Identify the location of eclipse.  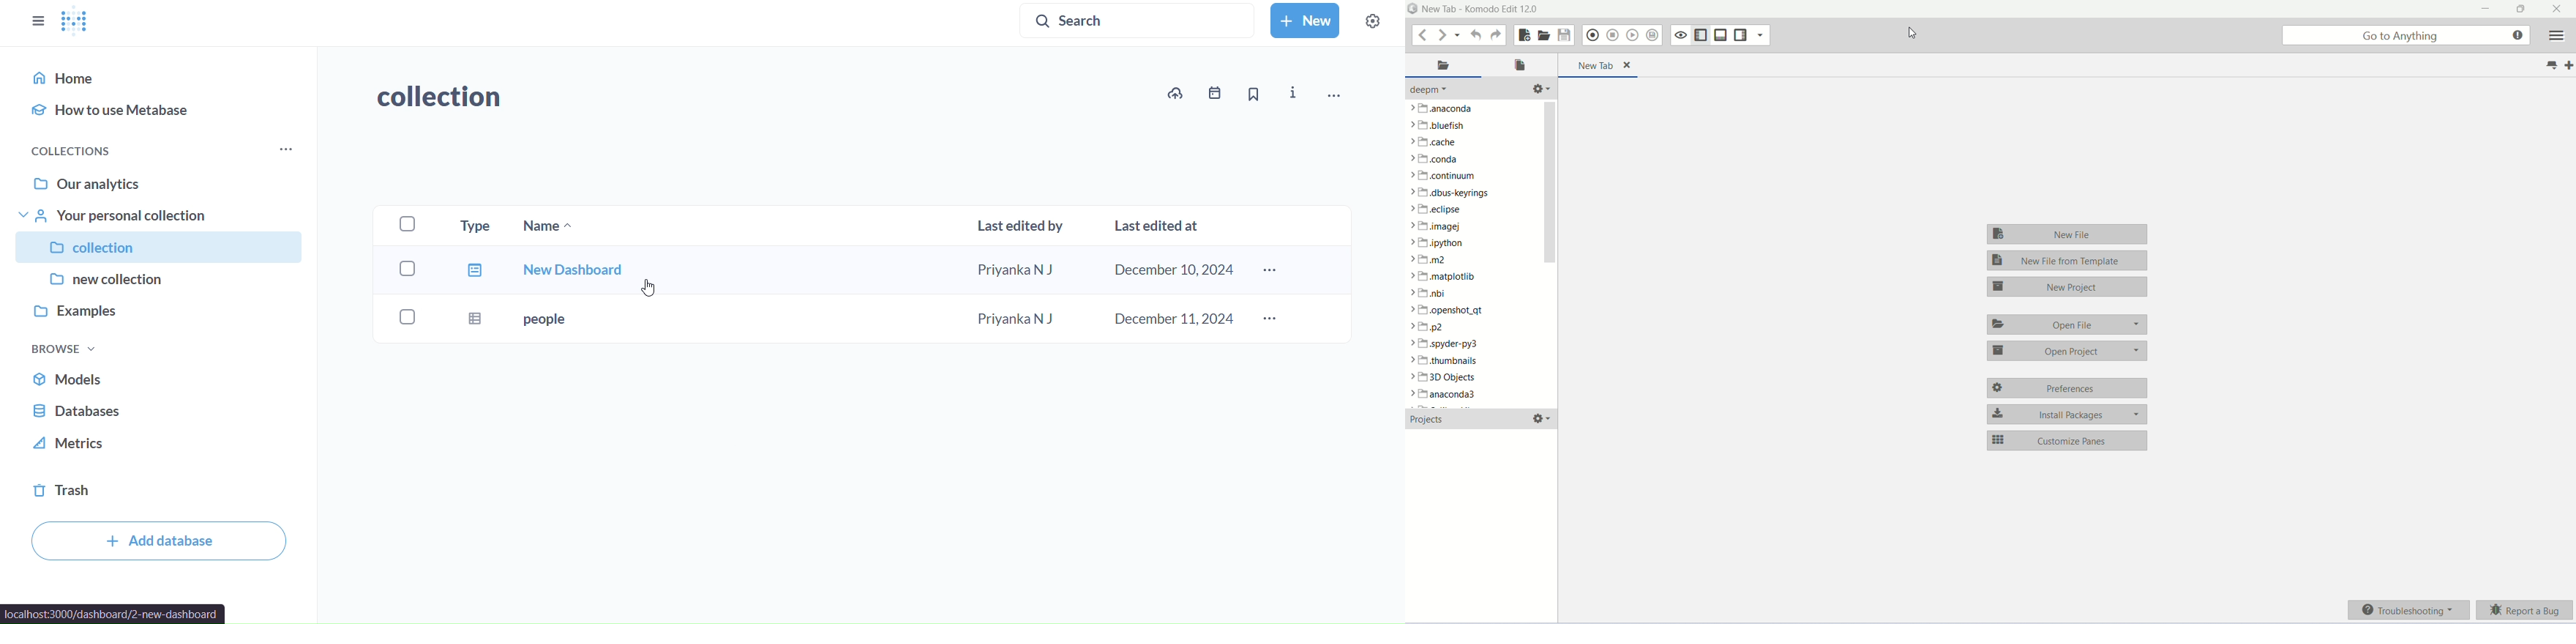
(1437, 209).